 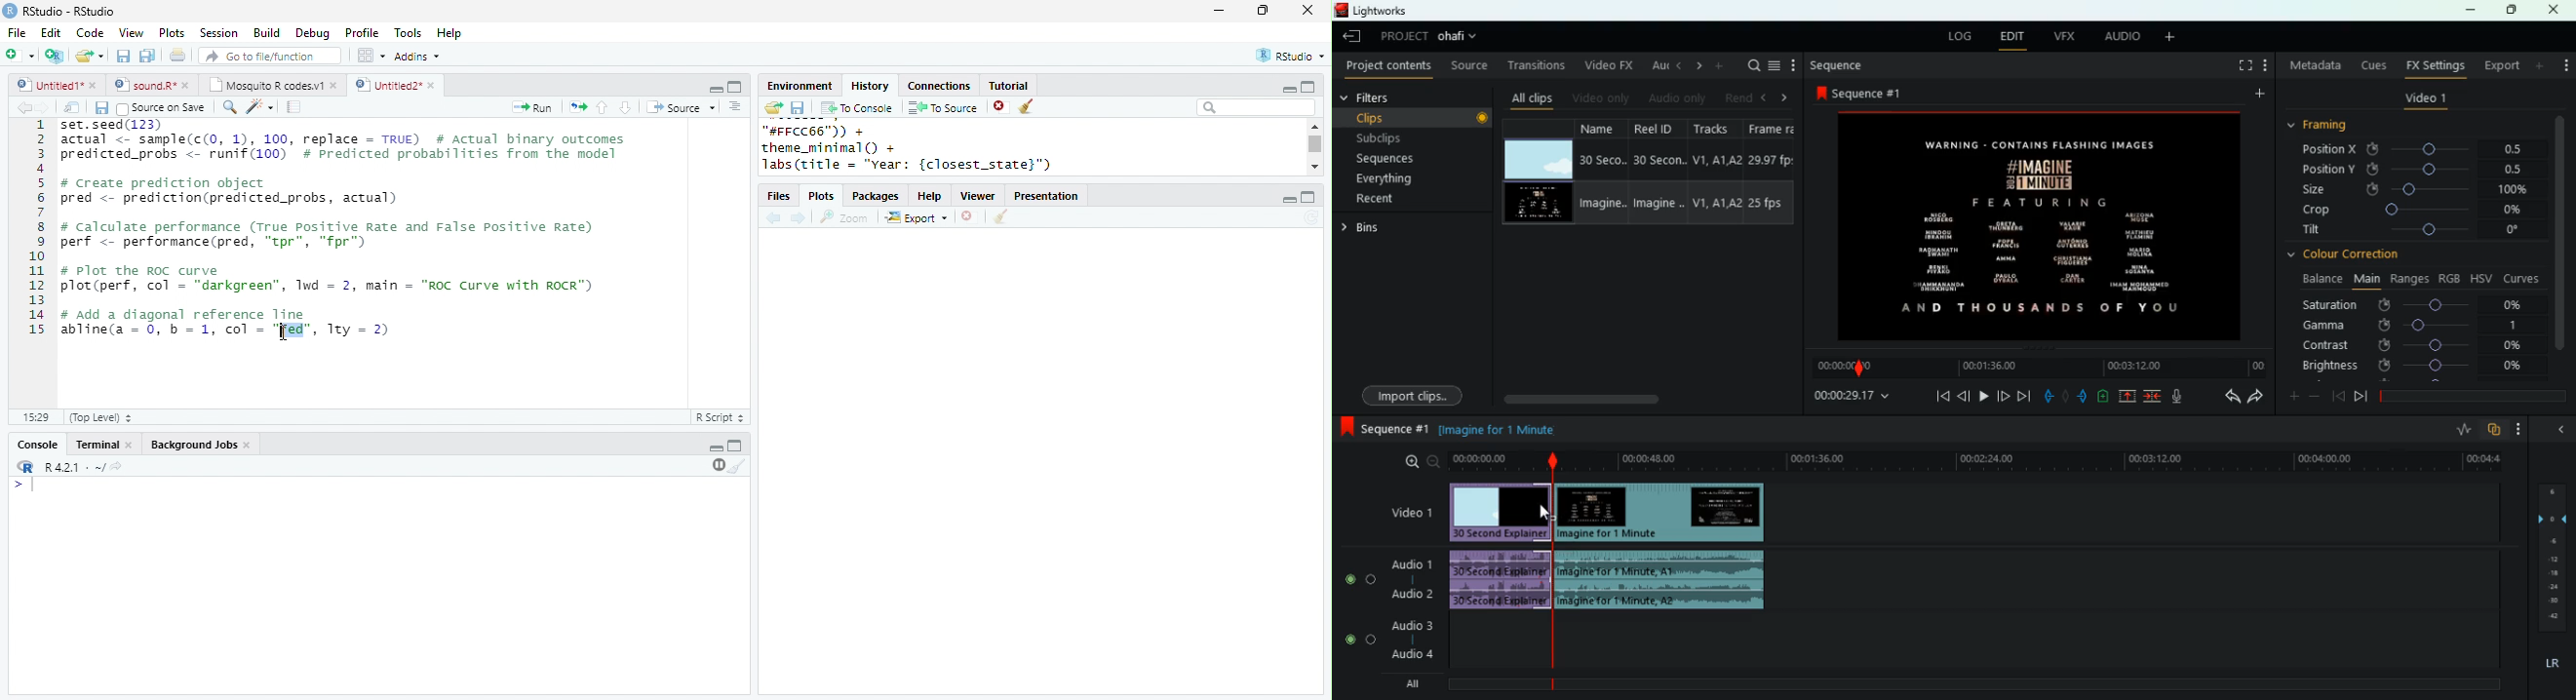 I want to click on more, so click(x=2258, y=96).